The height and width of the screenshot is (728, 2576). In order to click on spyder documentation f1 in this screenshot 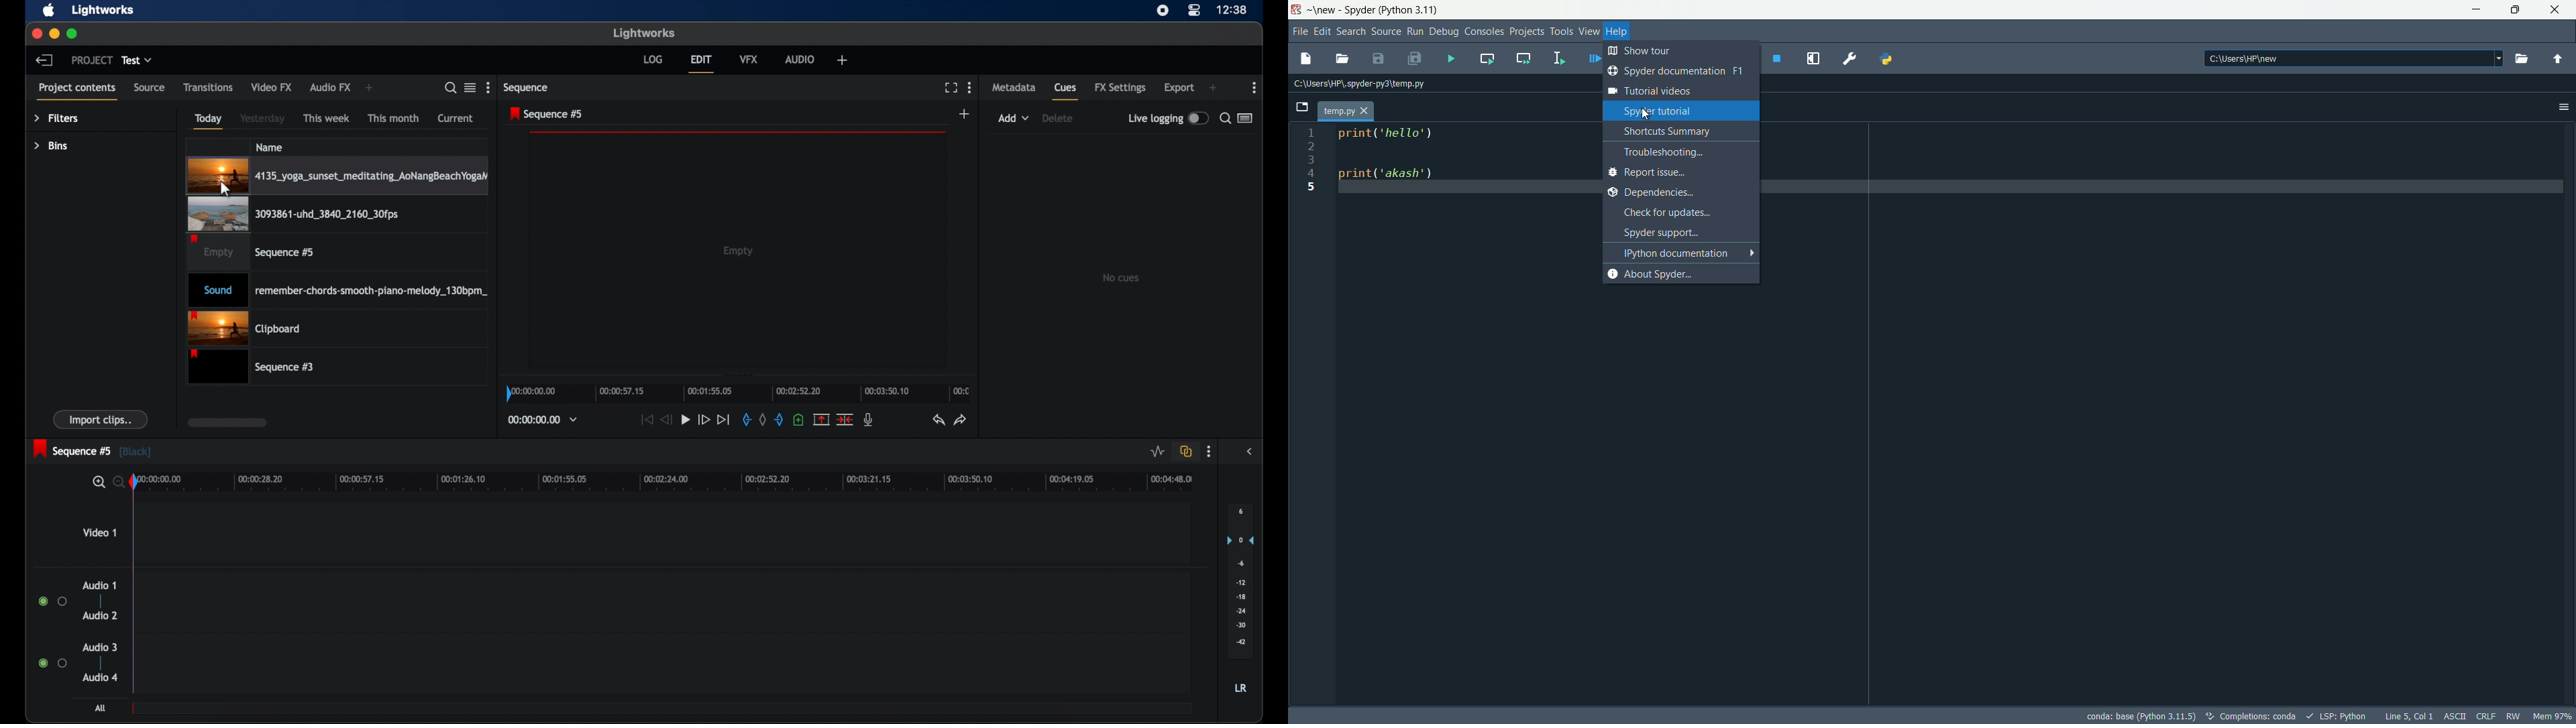, I will do `click(1677, 71)`.